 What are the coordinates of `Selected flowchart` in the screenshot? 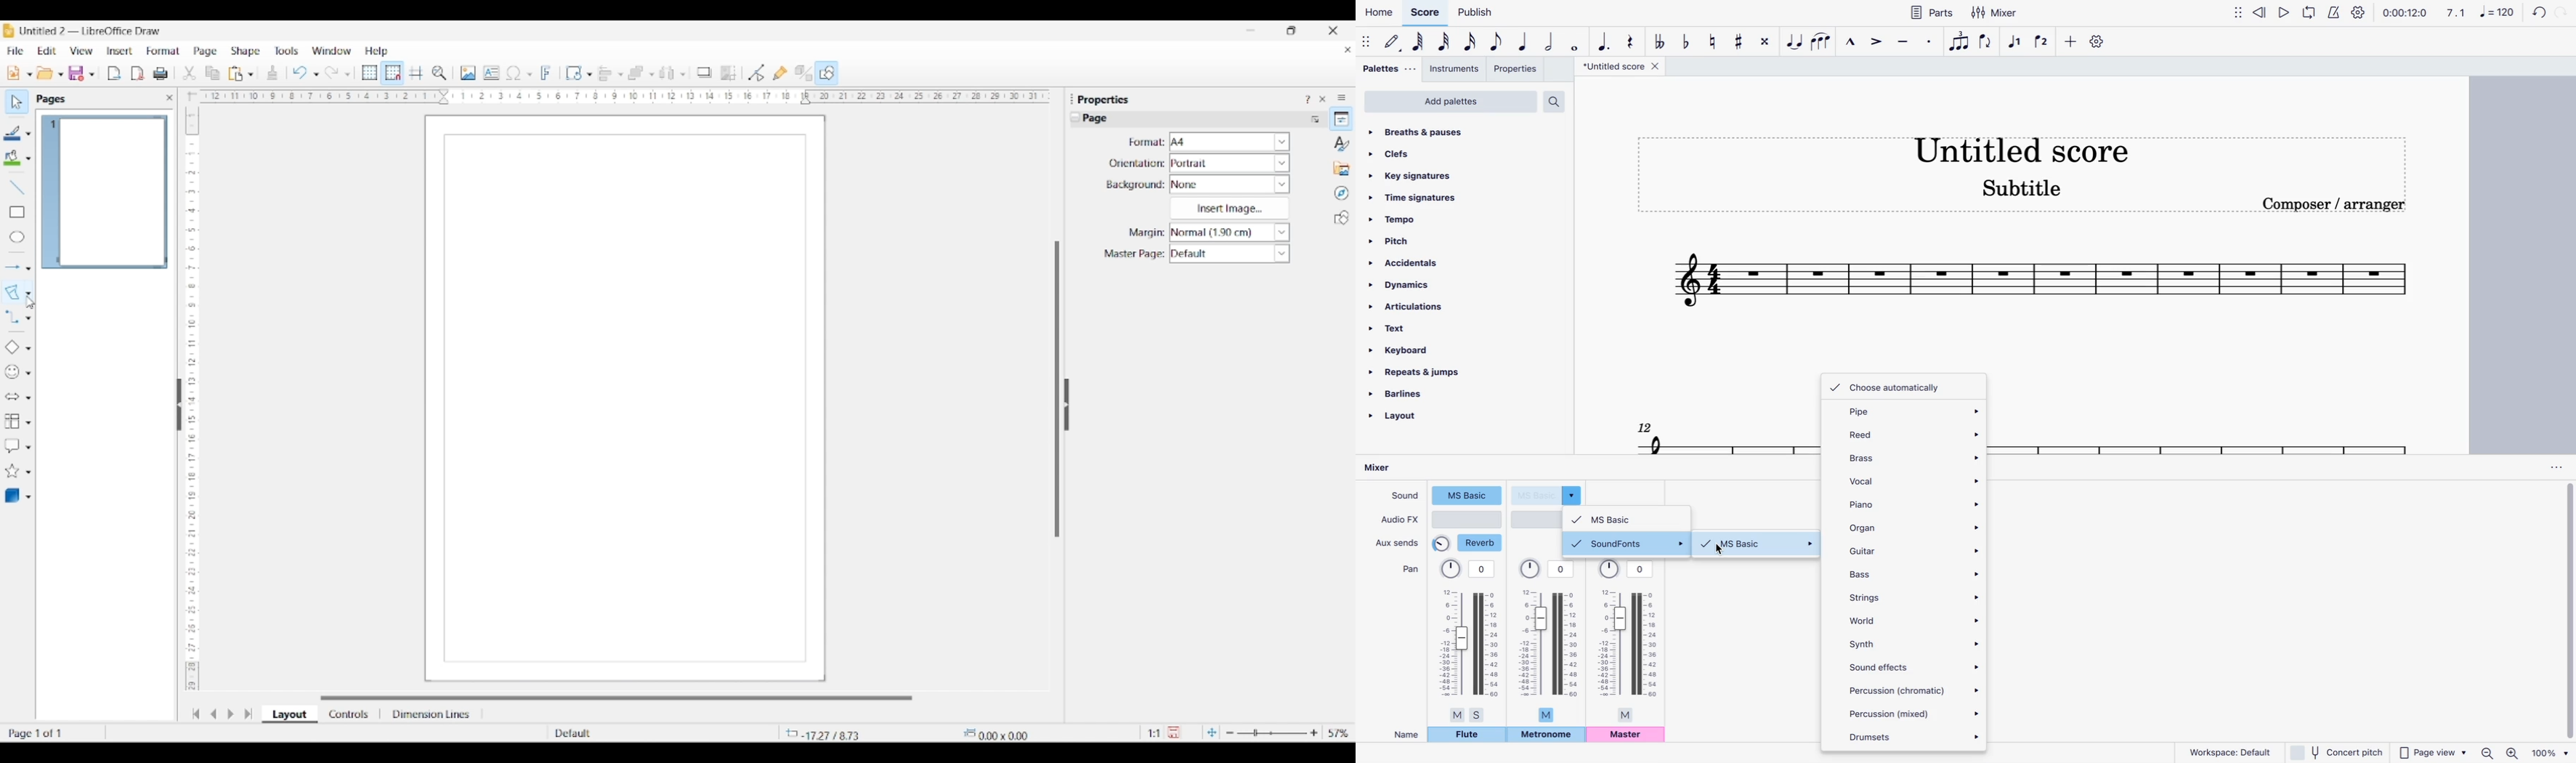 It's located at (11, 421).